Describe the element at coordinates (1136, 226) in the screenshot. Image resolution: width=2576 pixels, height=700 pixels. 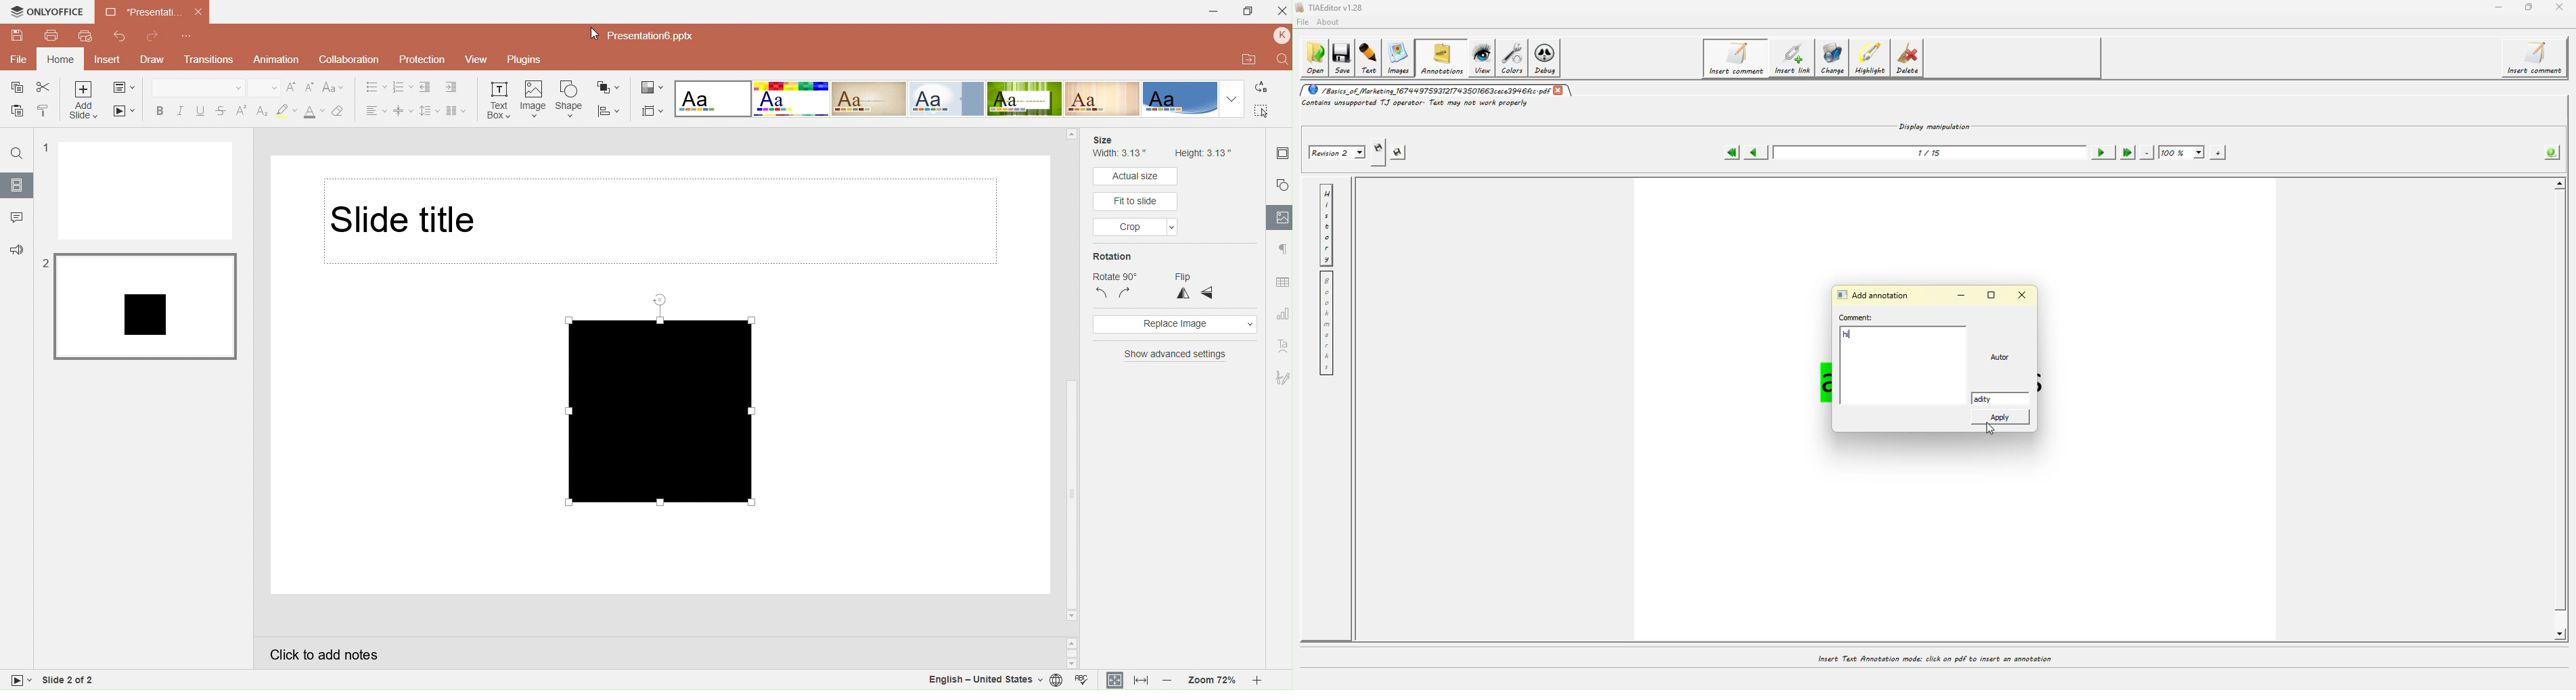
I see `crop` at that location.